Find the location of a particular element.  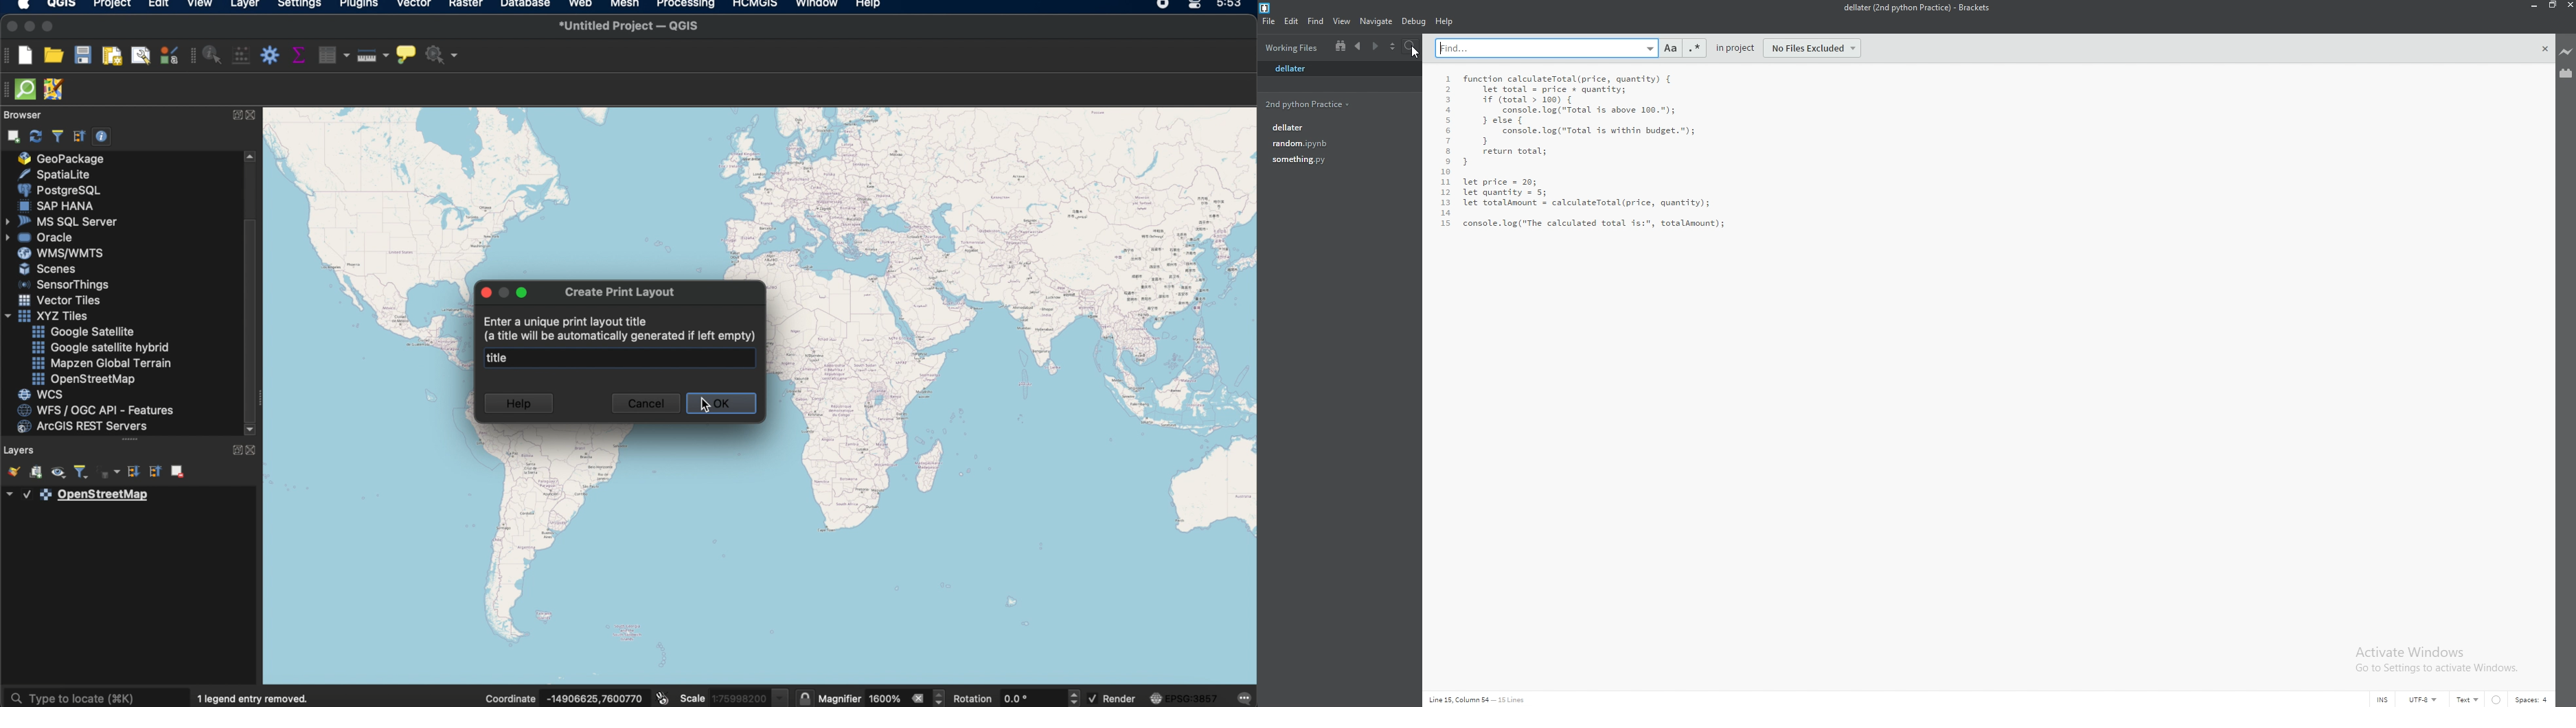

11 is located at coordinates (1446, 183).